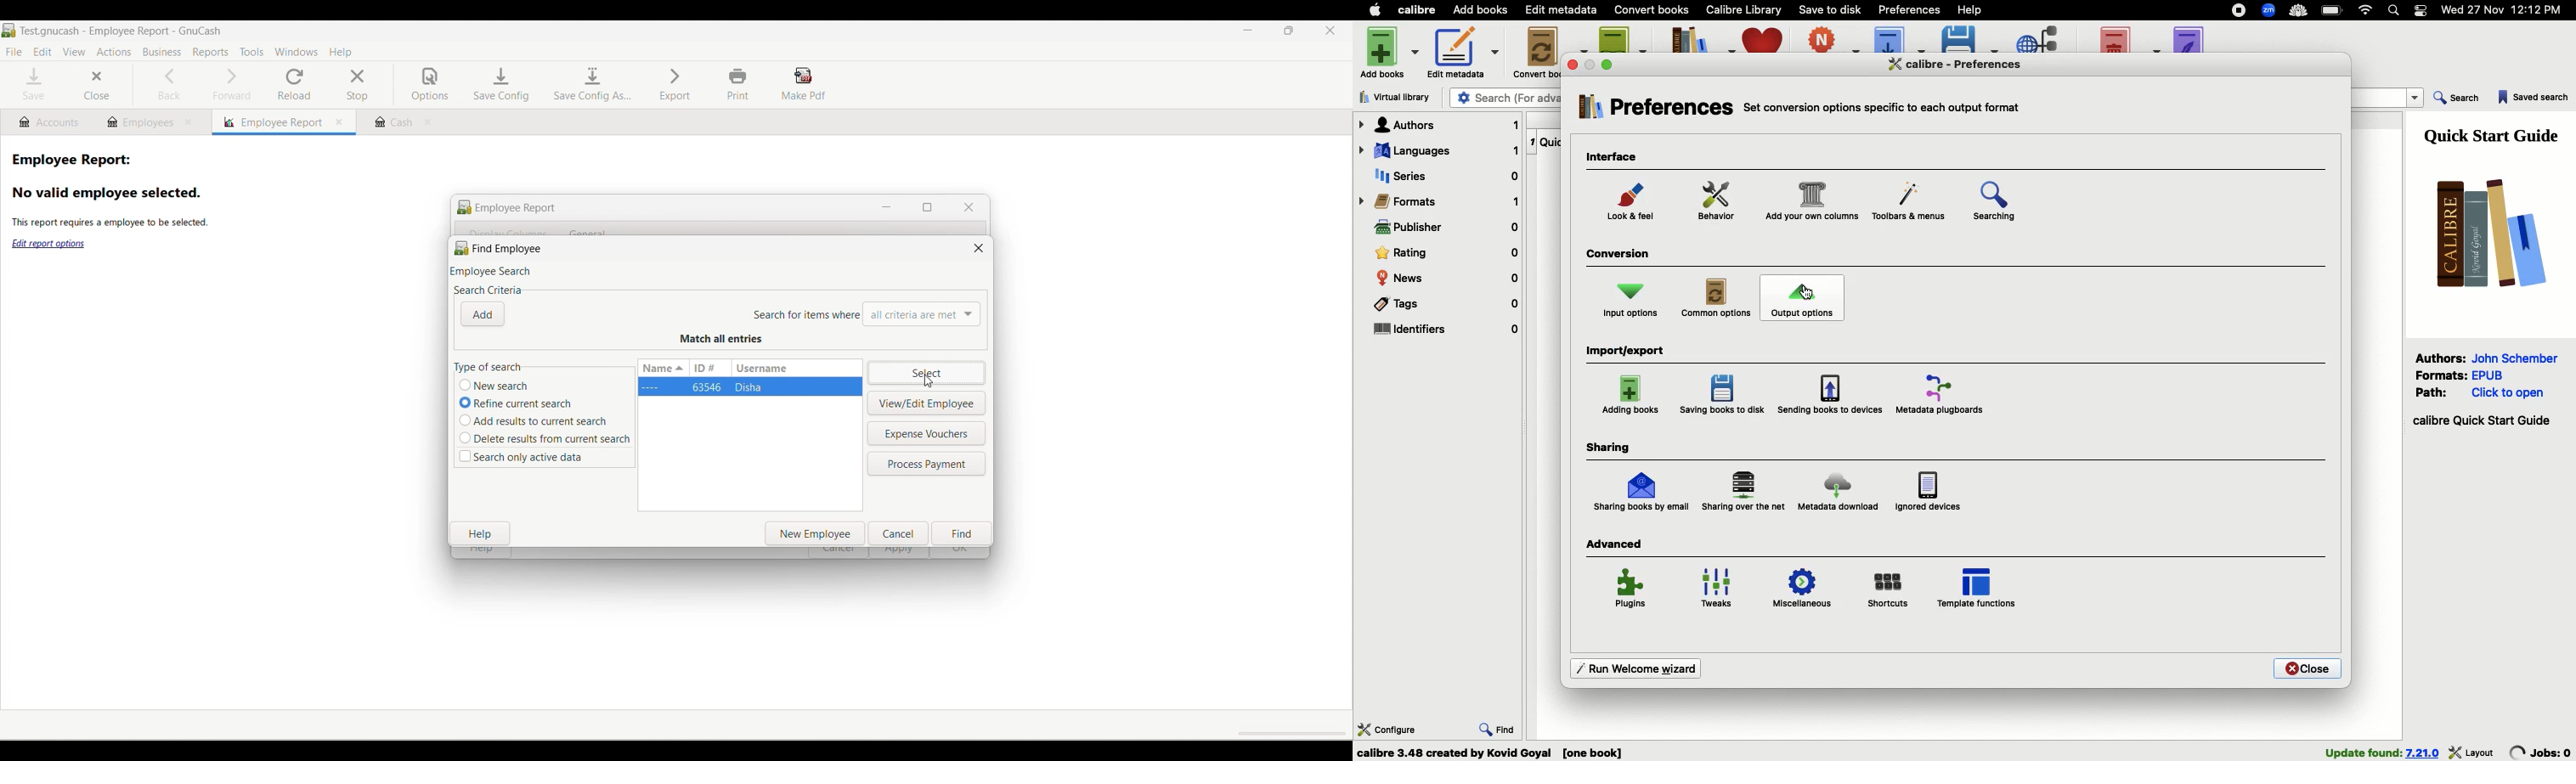 The height and width of the screenshot is (784, 2576). What do you see at coordinates (1420, 9) in the screenshot?
I see `Calibre` at bounding box center [1420, 9].